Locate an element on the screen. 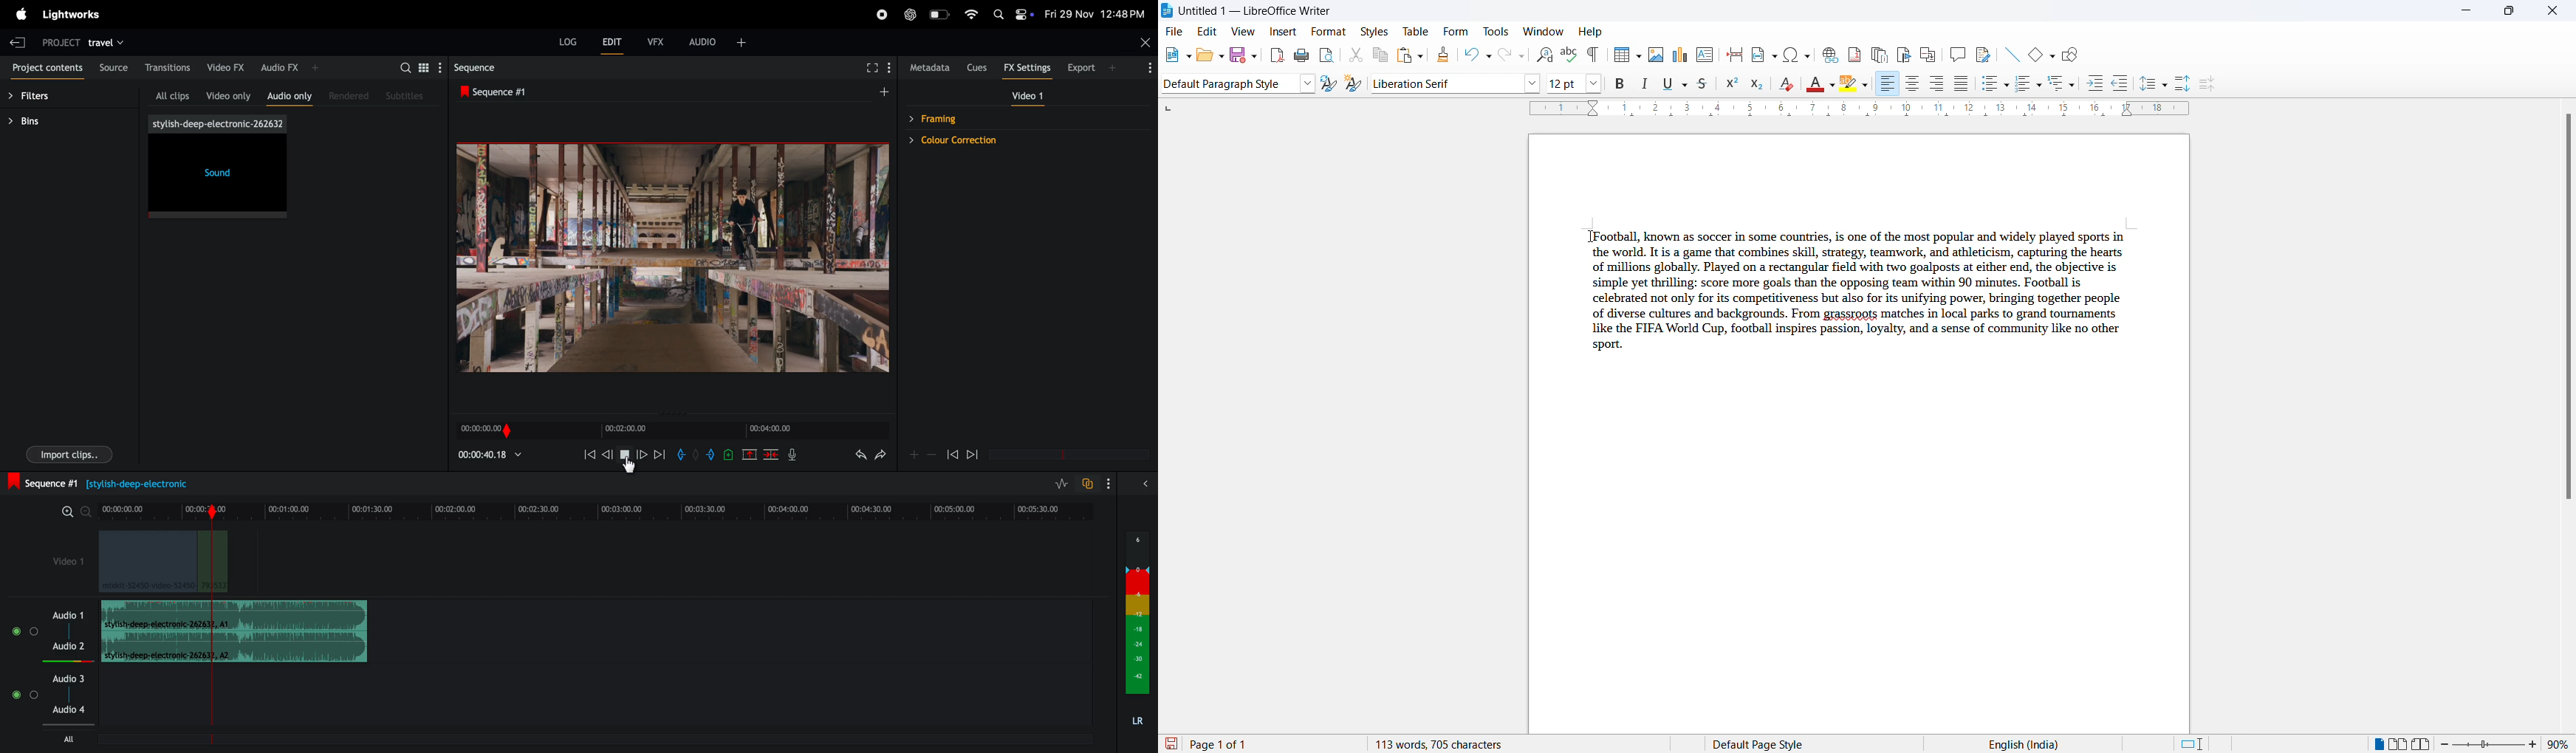 The height and width of the screenshot is (756, 2576). source is located at coordinates (112, 69).